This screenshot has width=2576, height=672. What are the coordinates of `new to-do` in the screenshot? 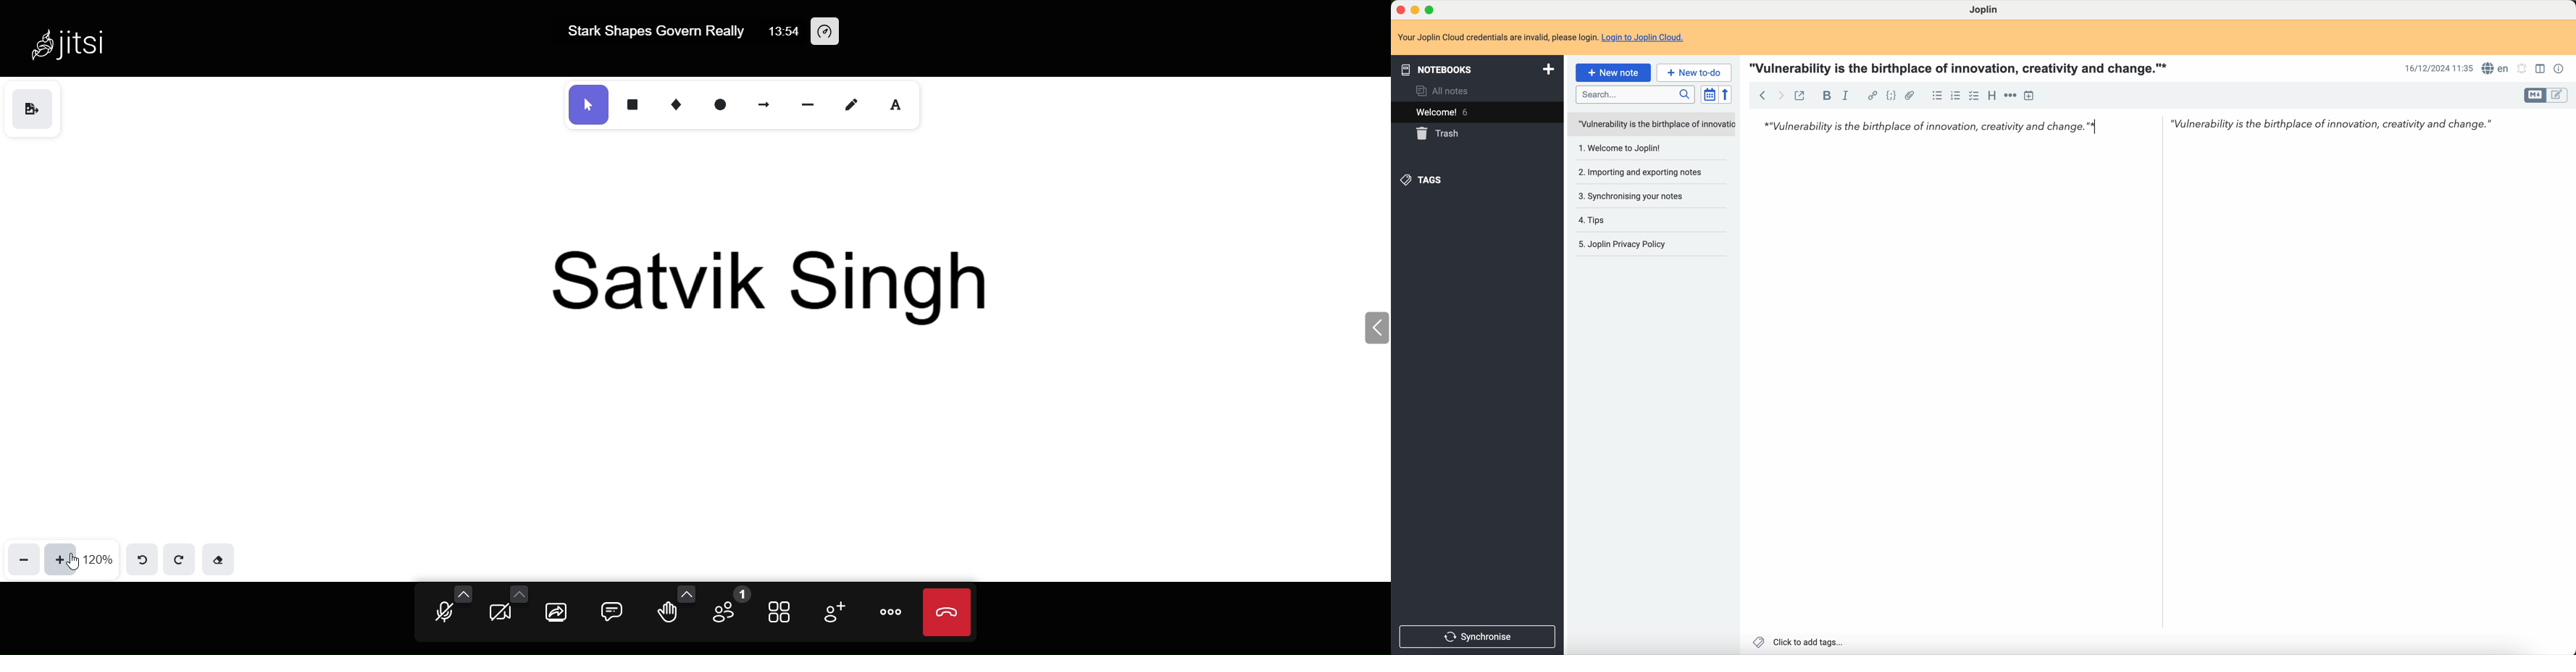 It's located at (1695, 73).